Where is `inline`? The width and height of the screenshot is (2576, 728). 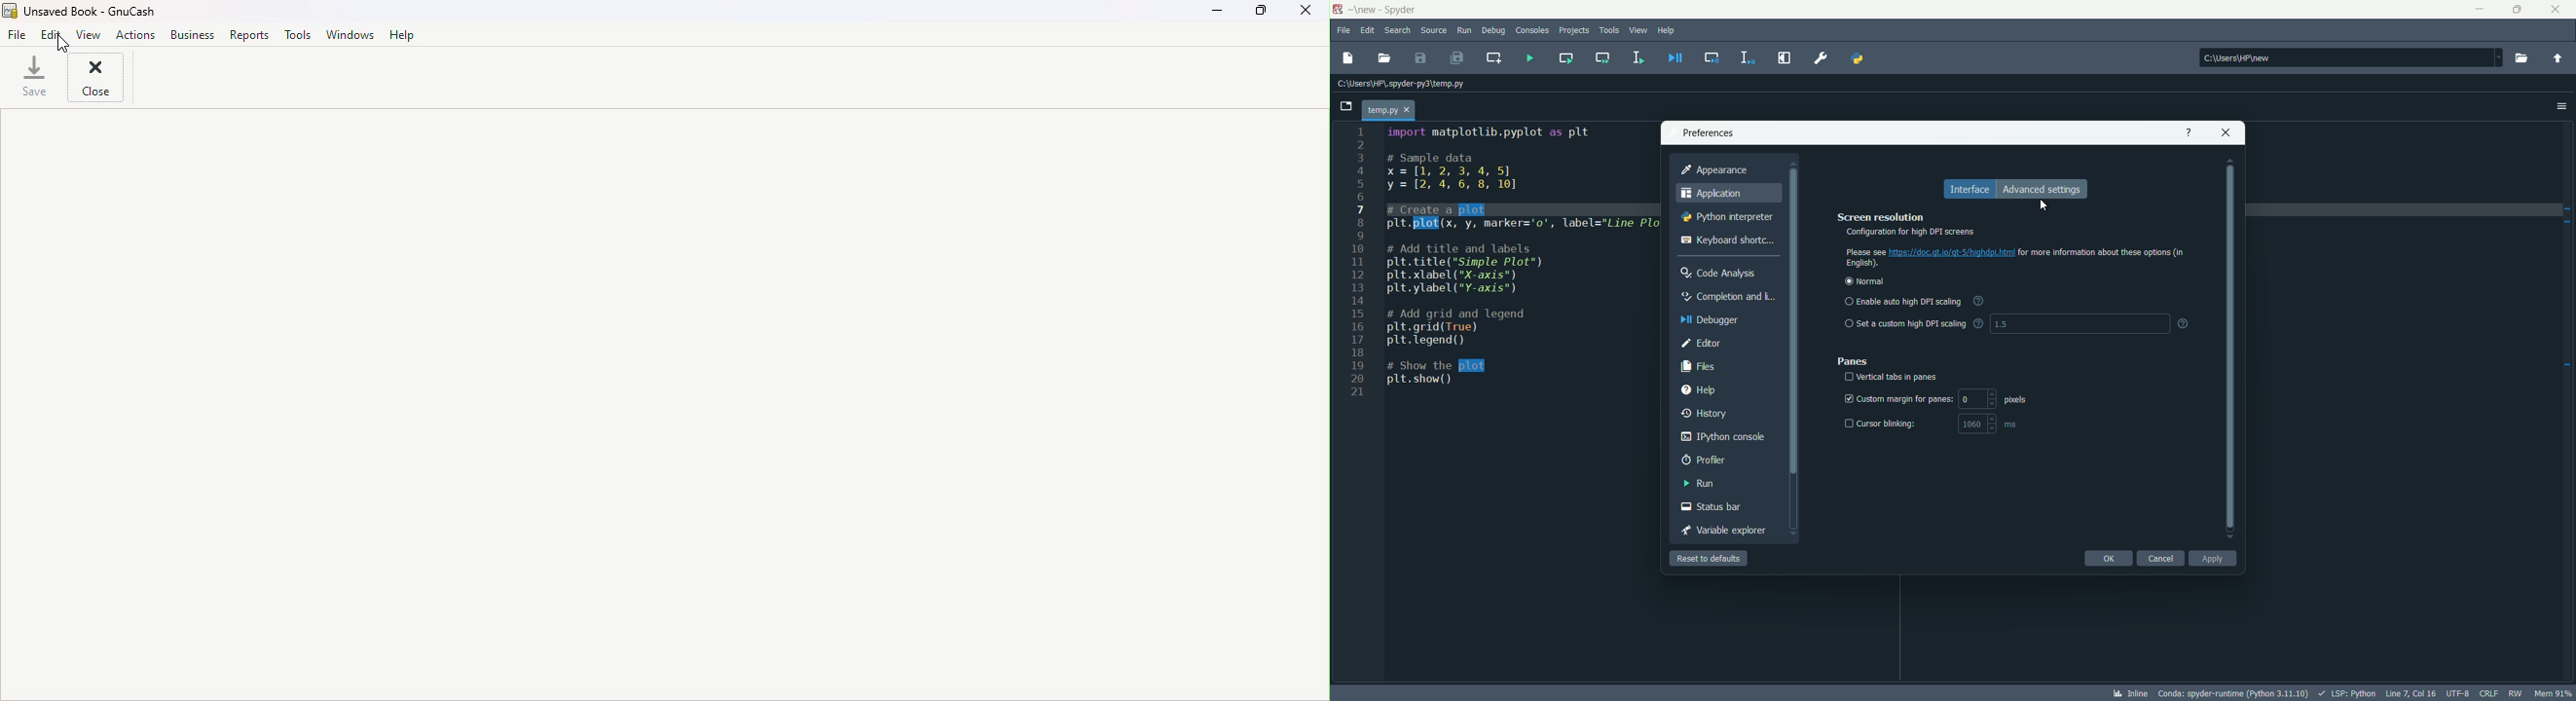 inline is located at coordinates (2129, 693).